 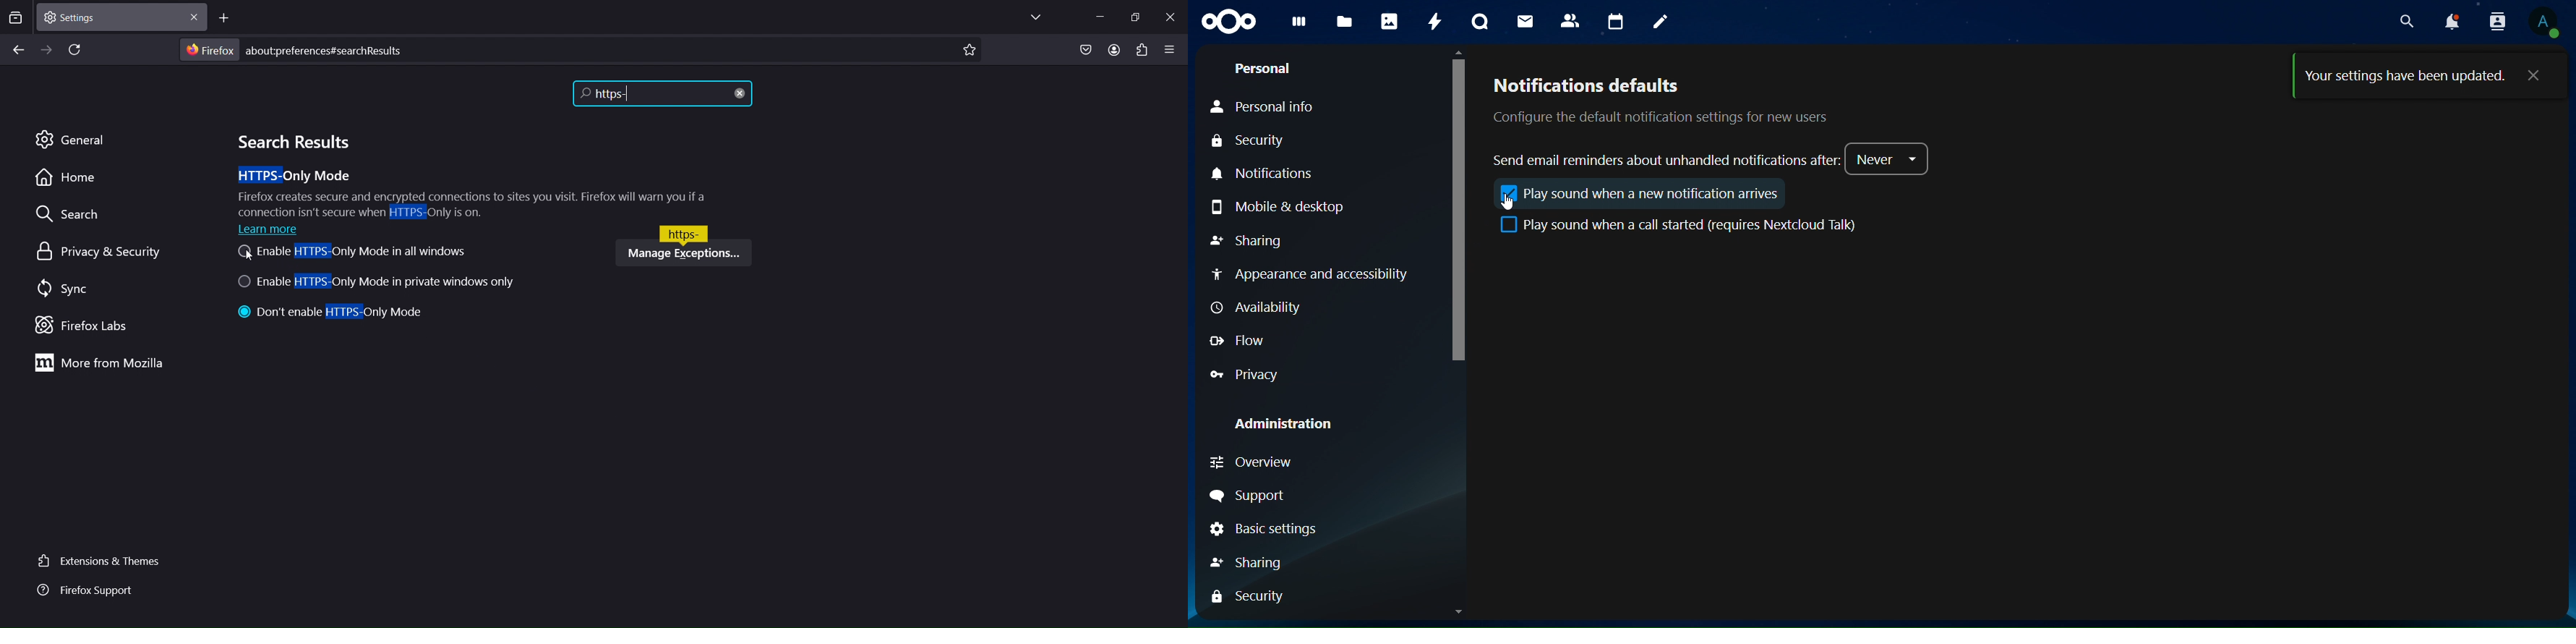 I want to click on close, so click(x=1172, y=19).